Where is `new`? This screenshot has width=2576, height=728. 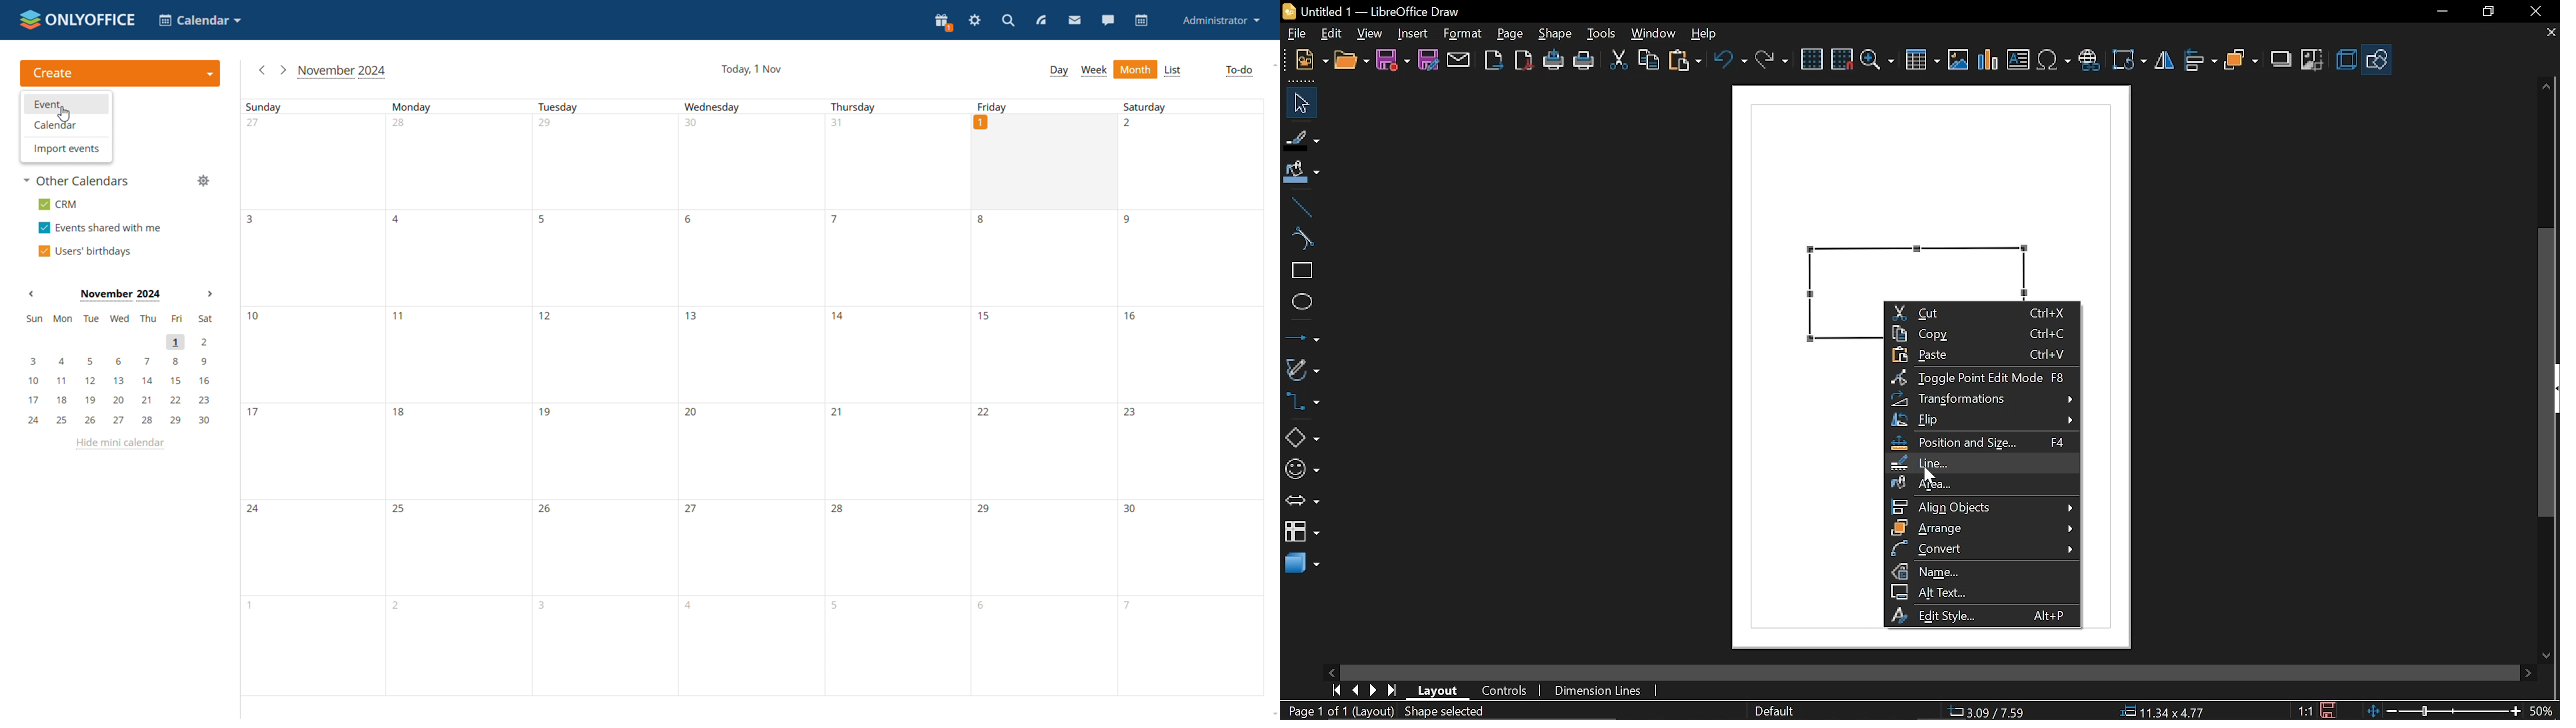
new is located at coordinates (1308, 60).